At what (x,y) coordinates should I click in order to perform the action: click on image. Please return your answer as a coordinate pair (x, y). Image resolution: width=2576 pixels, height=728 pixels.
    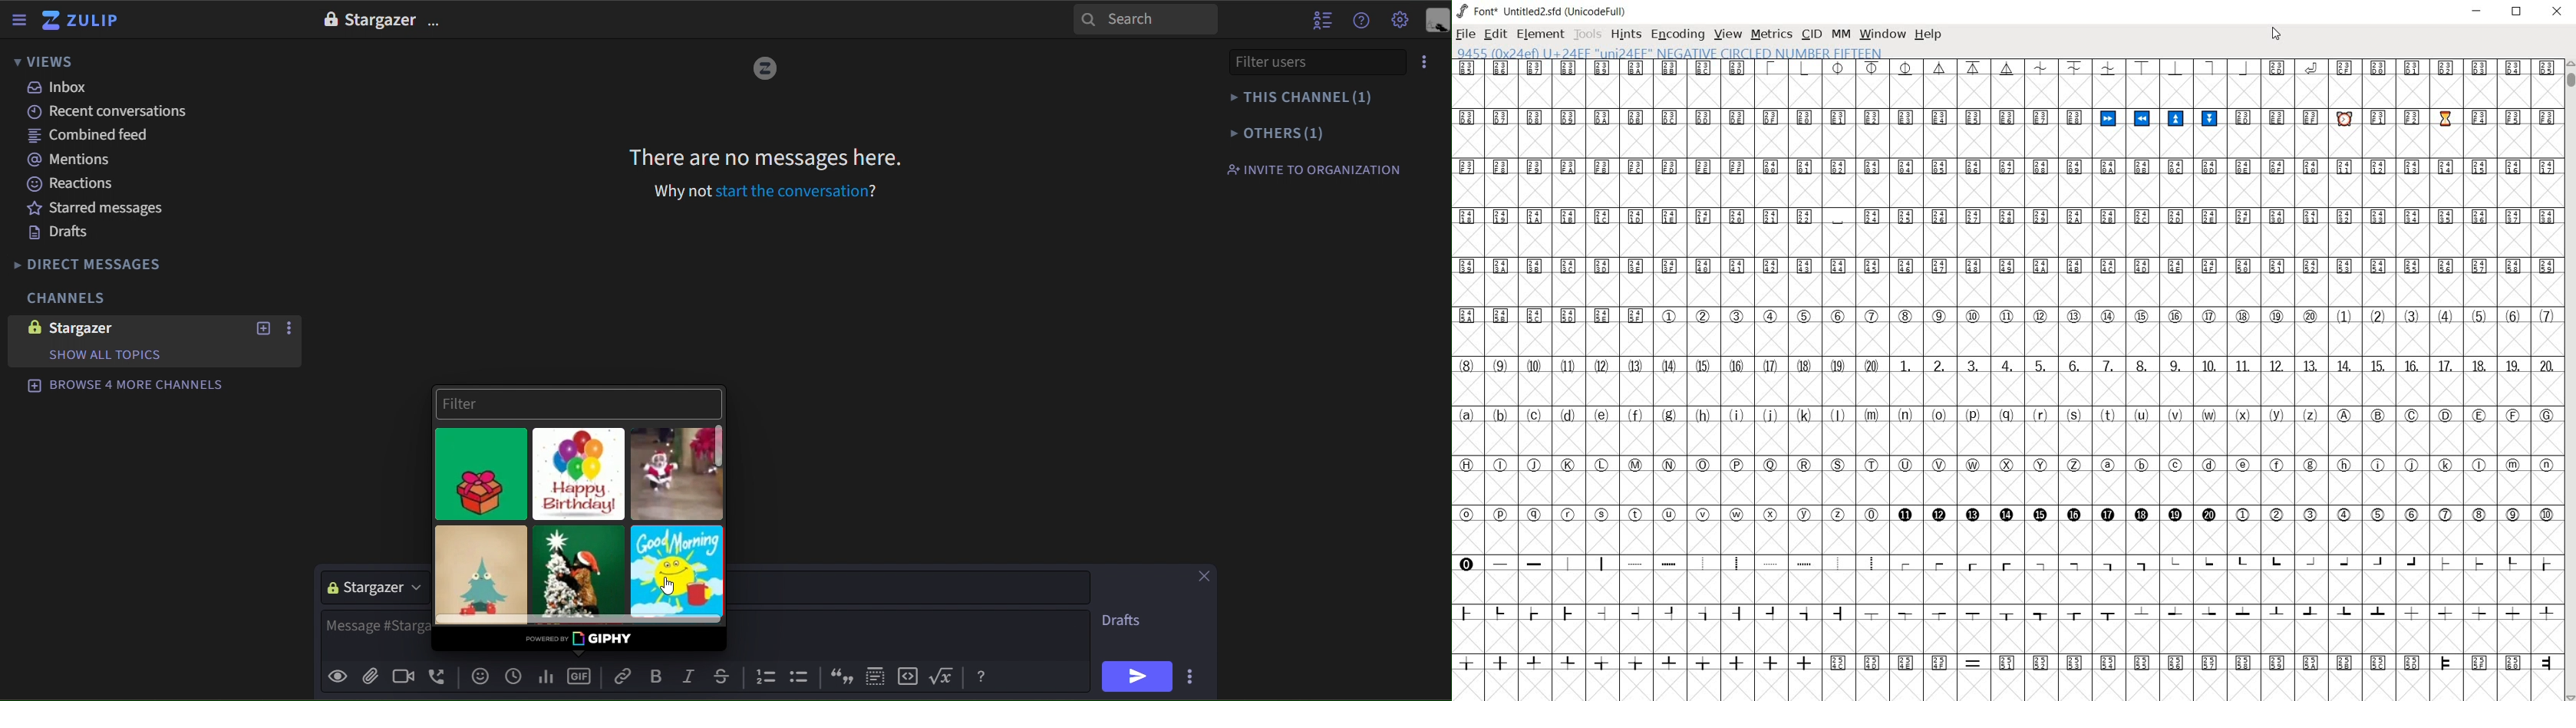
    Looking at the image, I should click on (579, 574).